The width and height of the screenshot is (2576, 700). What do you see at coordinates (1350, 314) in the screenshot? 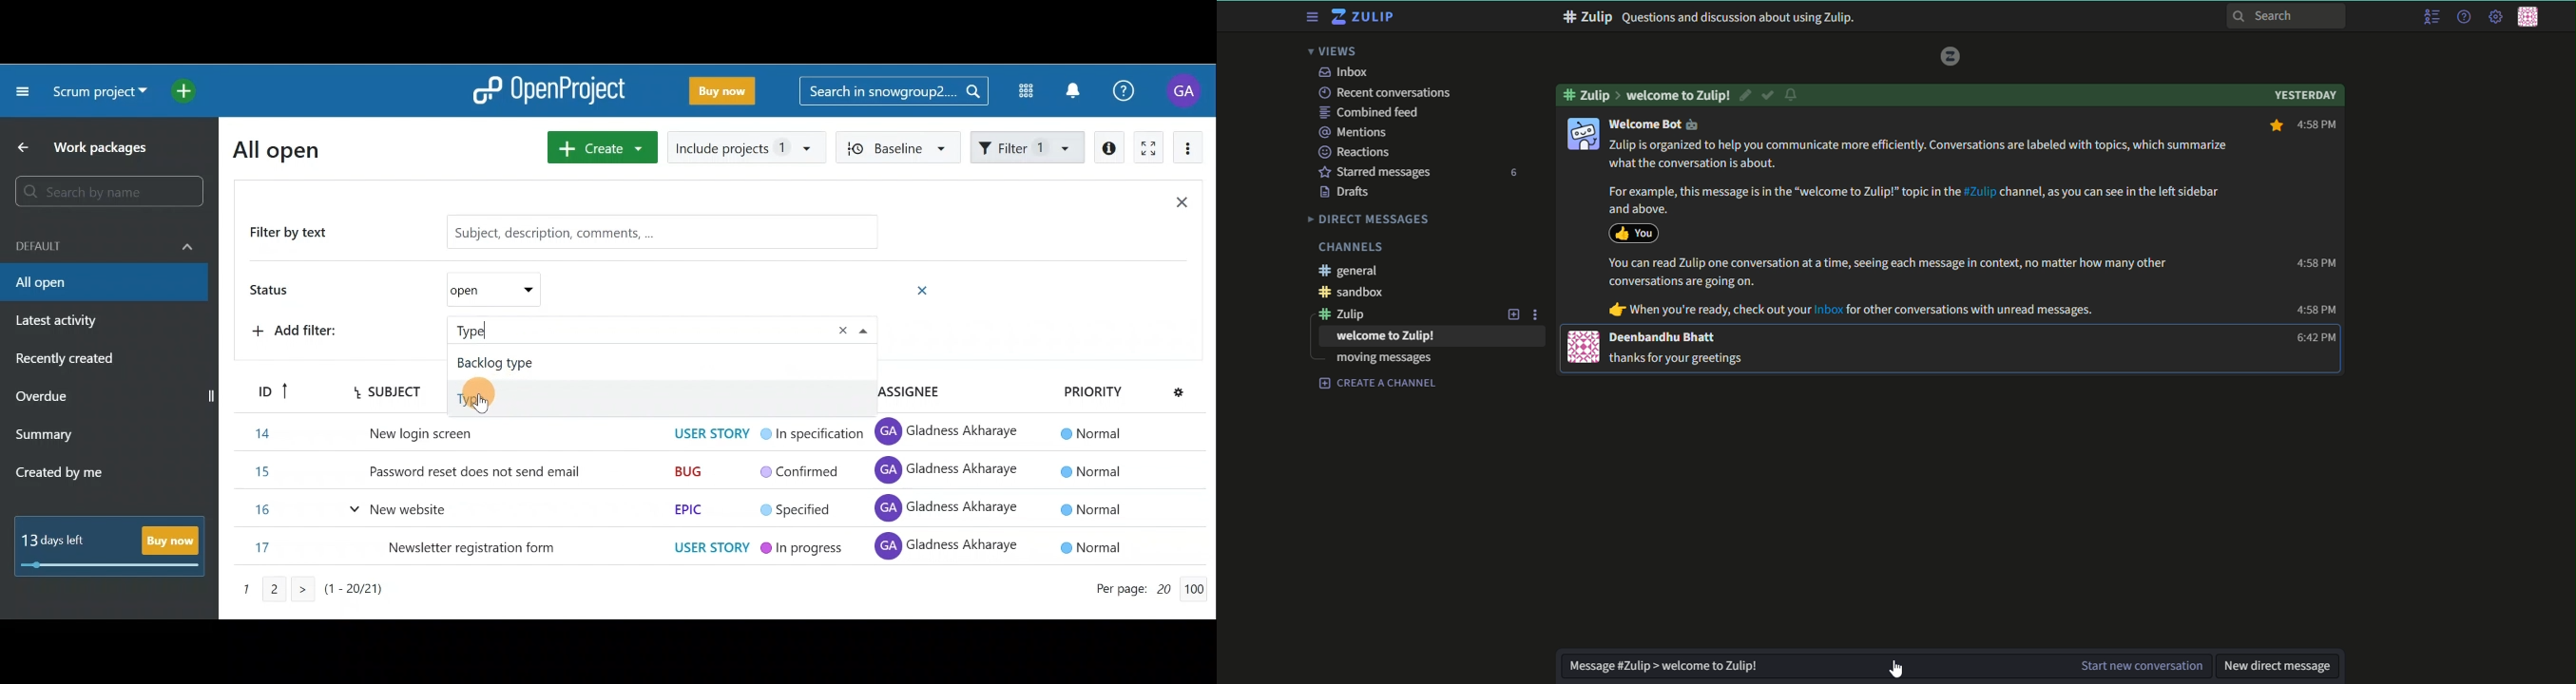
I see `#zulip` at bounding box center [1350, 314].